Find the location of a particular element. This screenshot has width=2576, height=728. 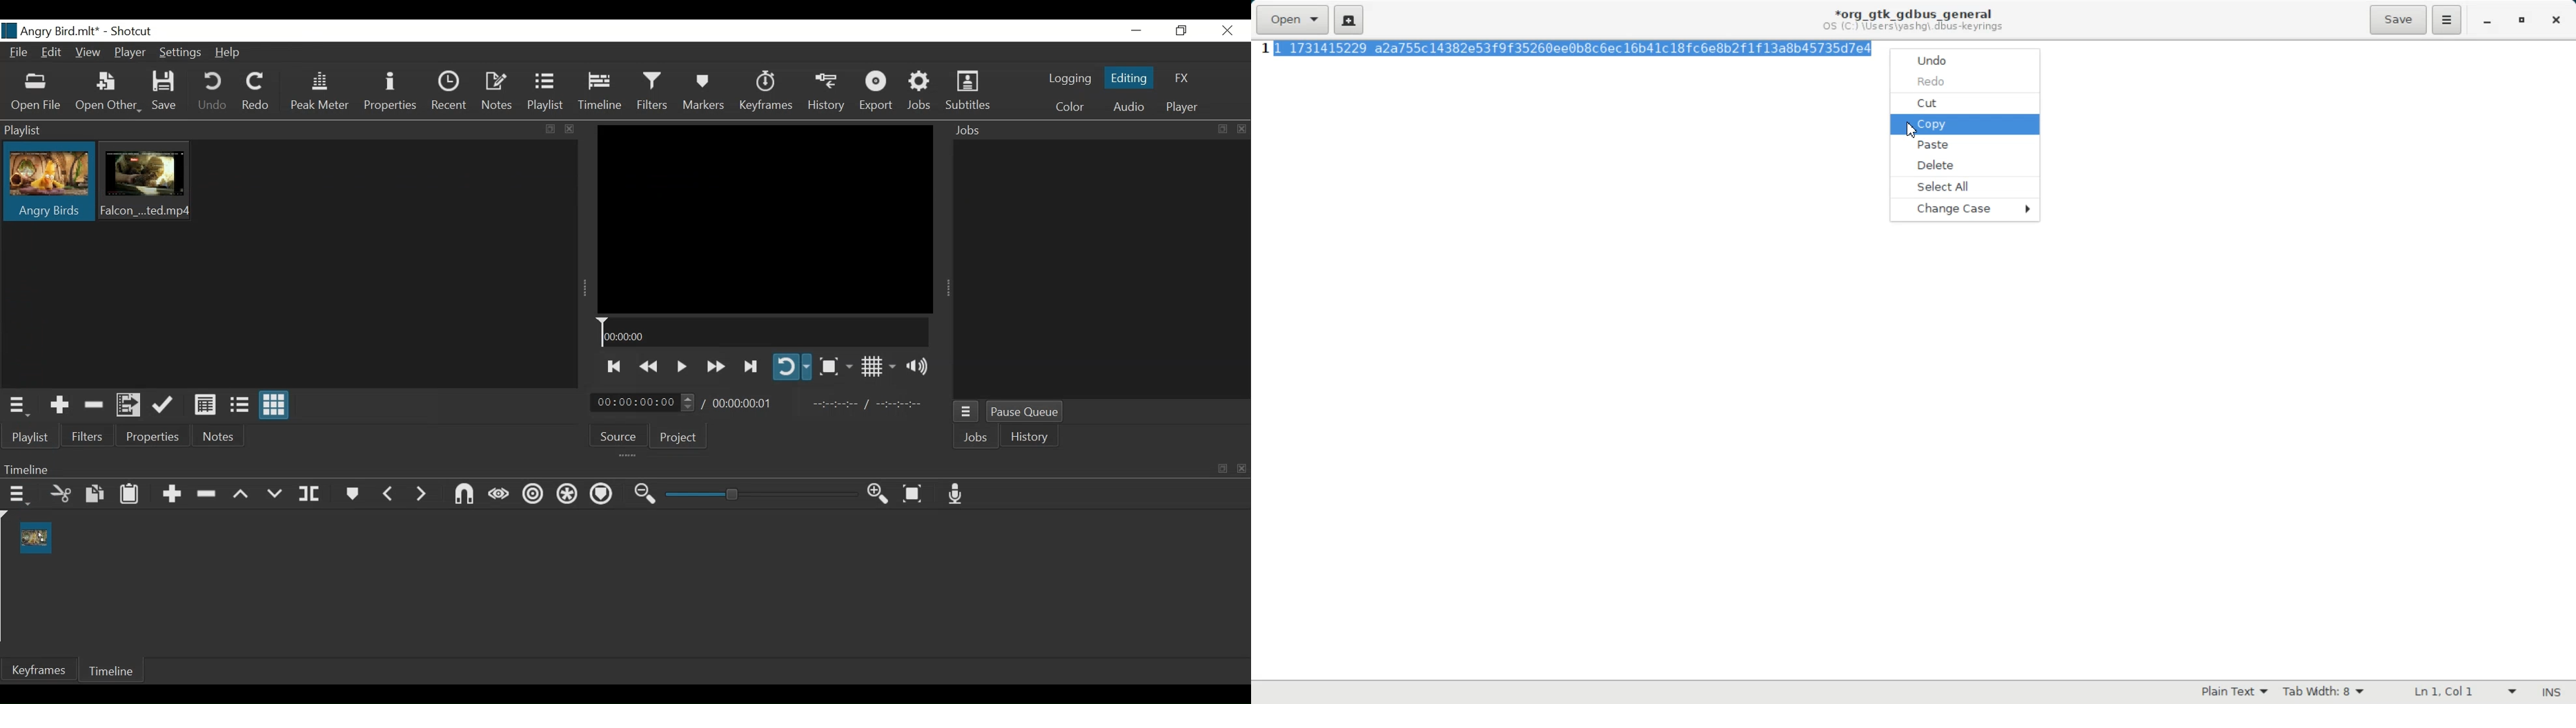

Filters is located at coordinates (89, 437).